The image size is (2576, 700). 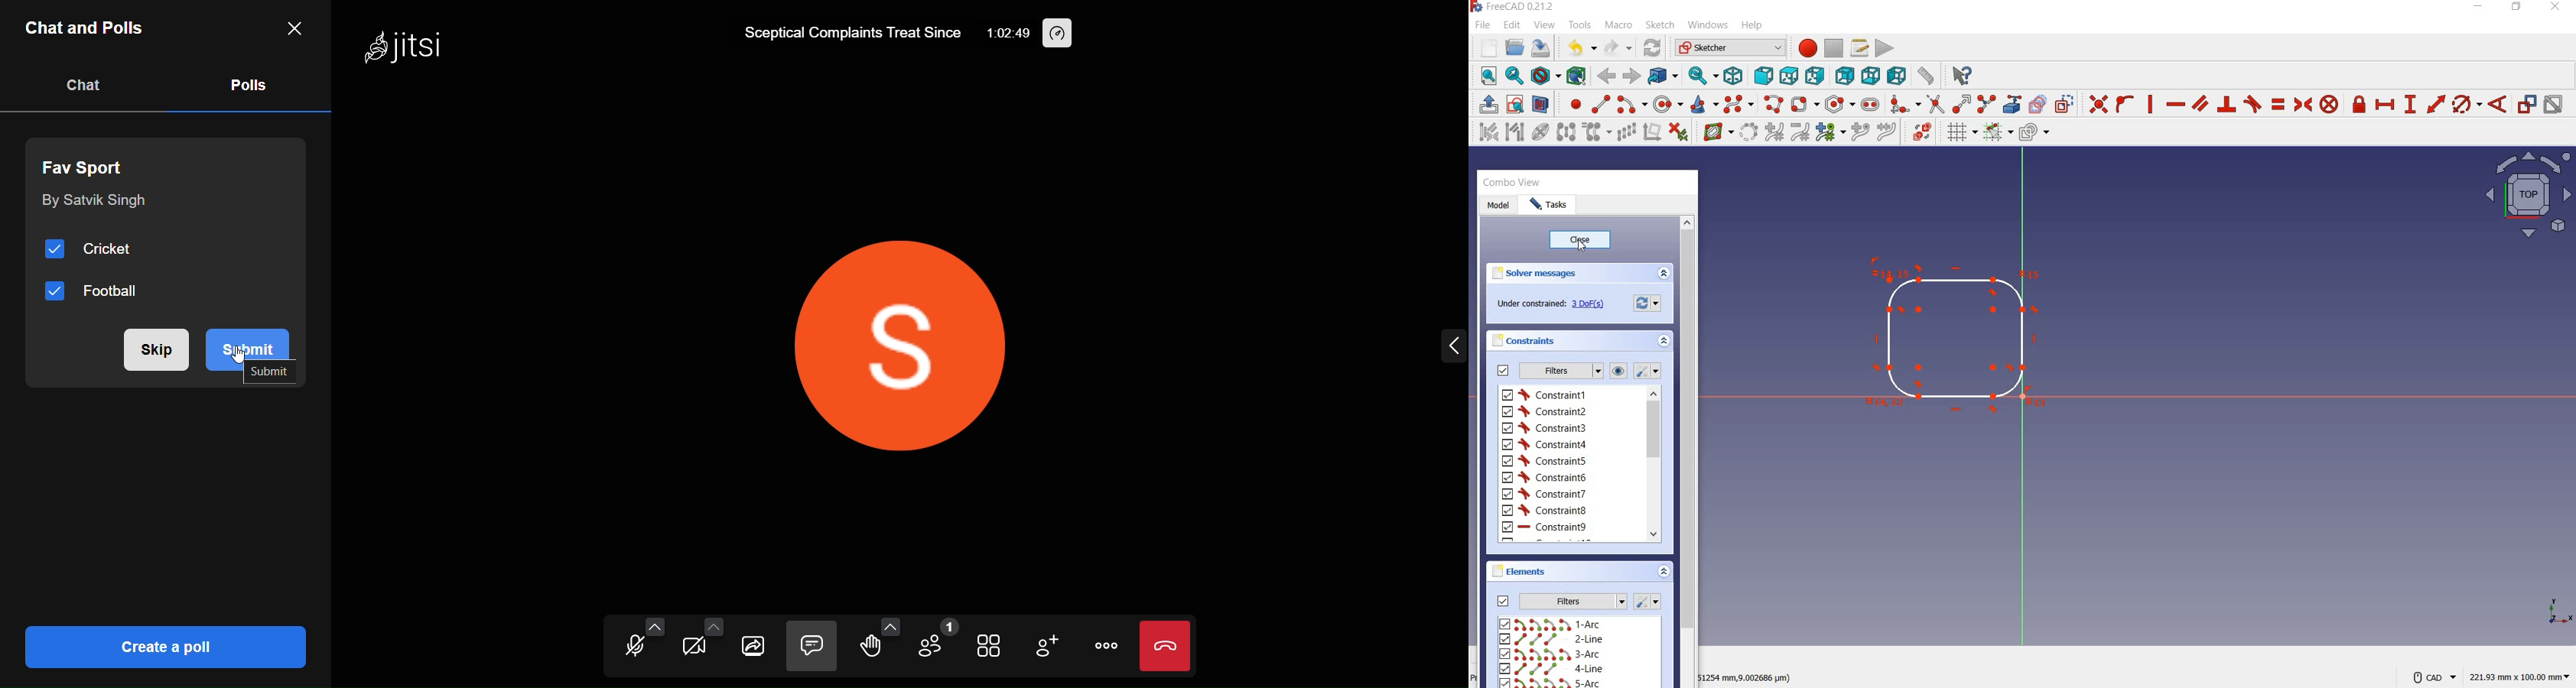 What do you see at coordinates (1905, 105) in the screenshot?
I see `create fillet` at bounding box center [1905, 105].